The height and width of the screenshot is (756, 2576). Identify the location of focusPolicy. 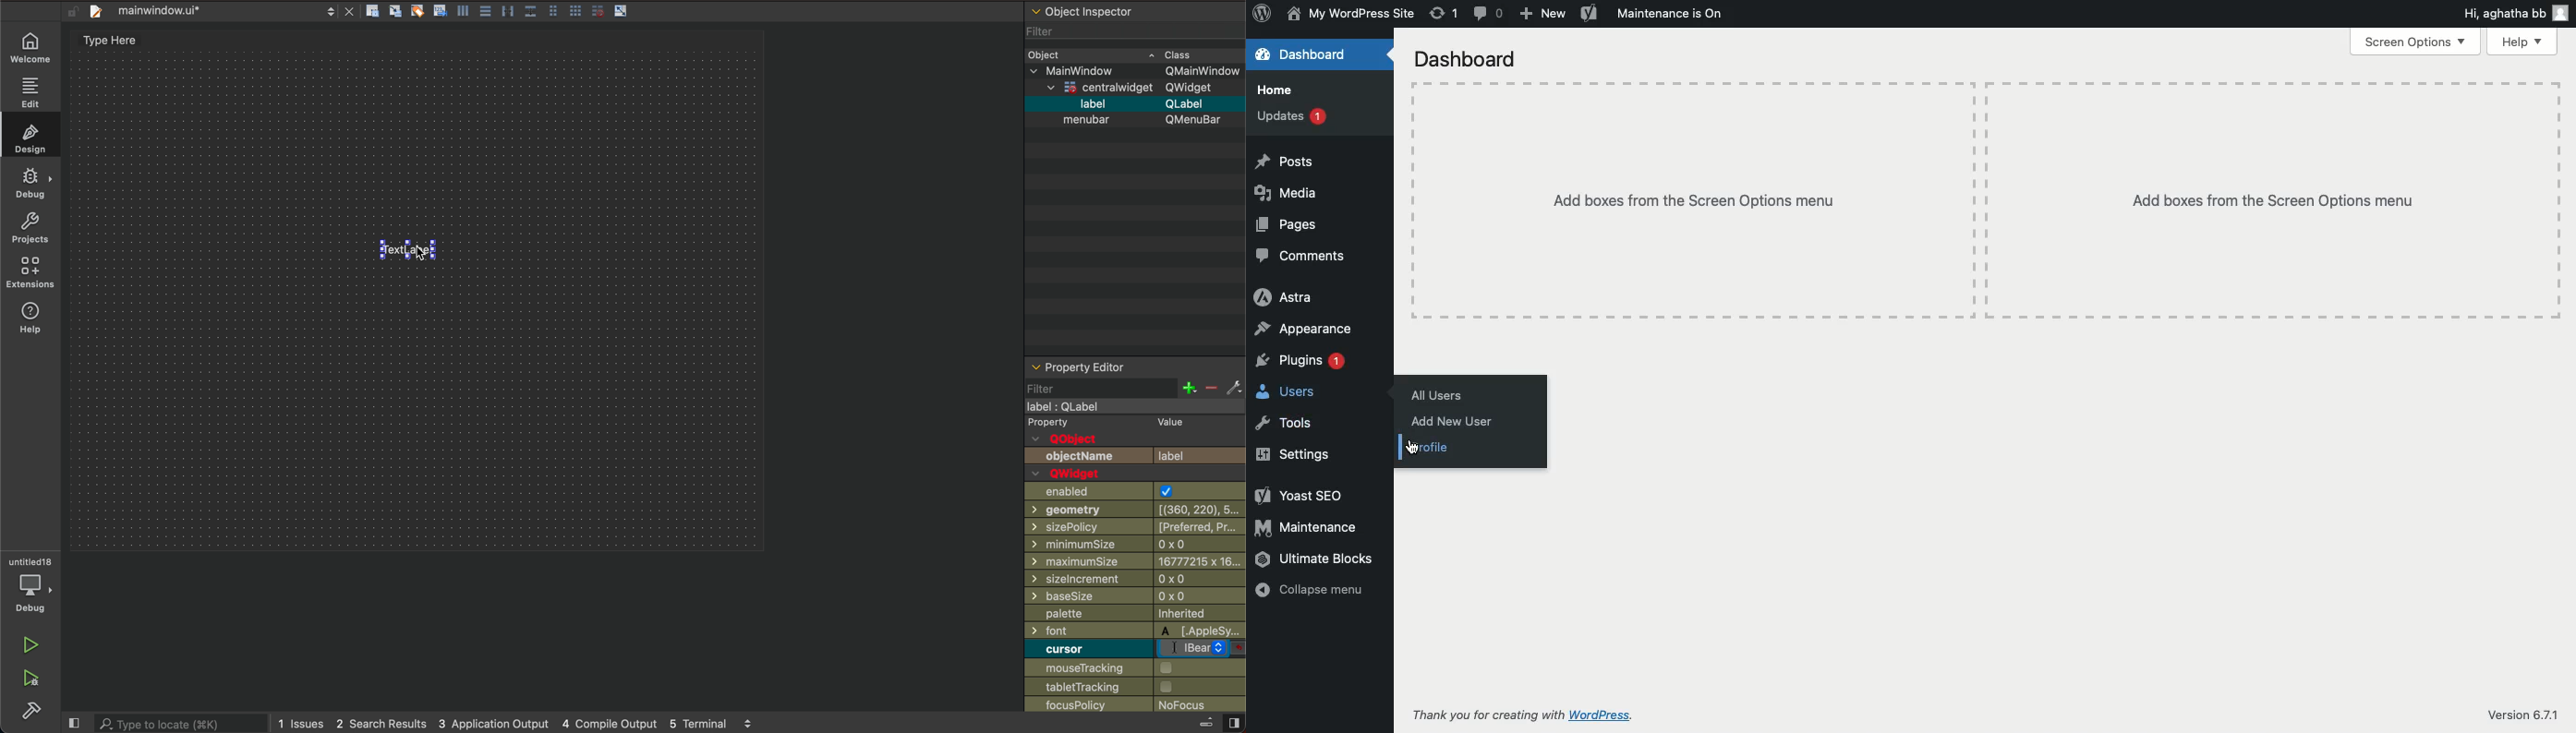
(1088, 704).